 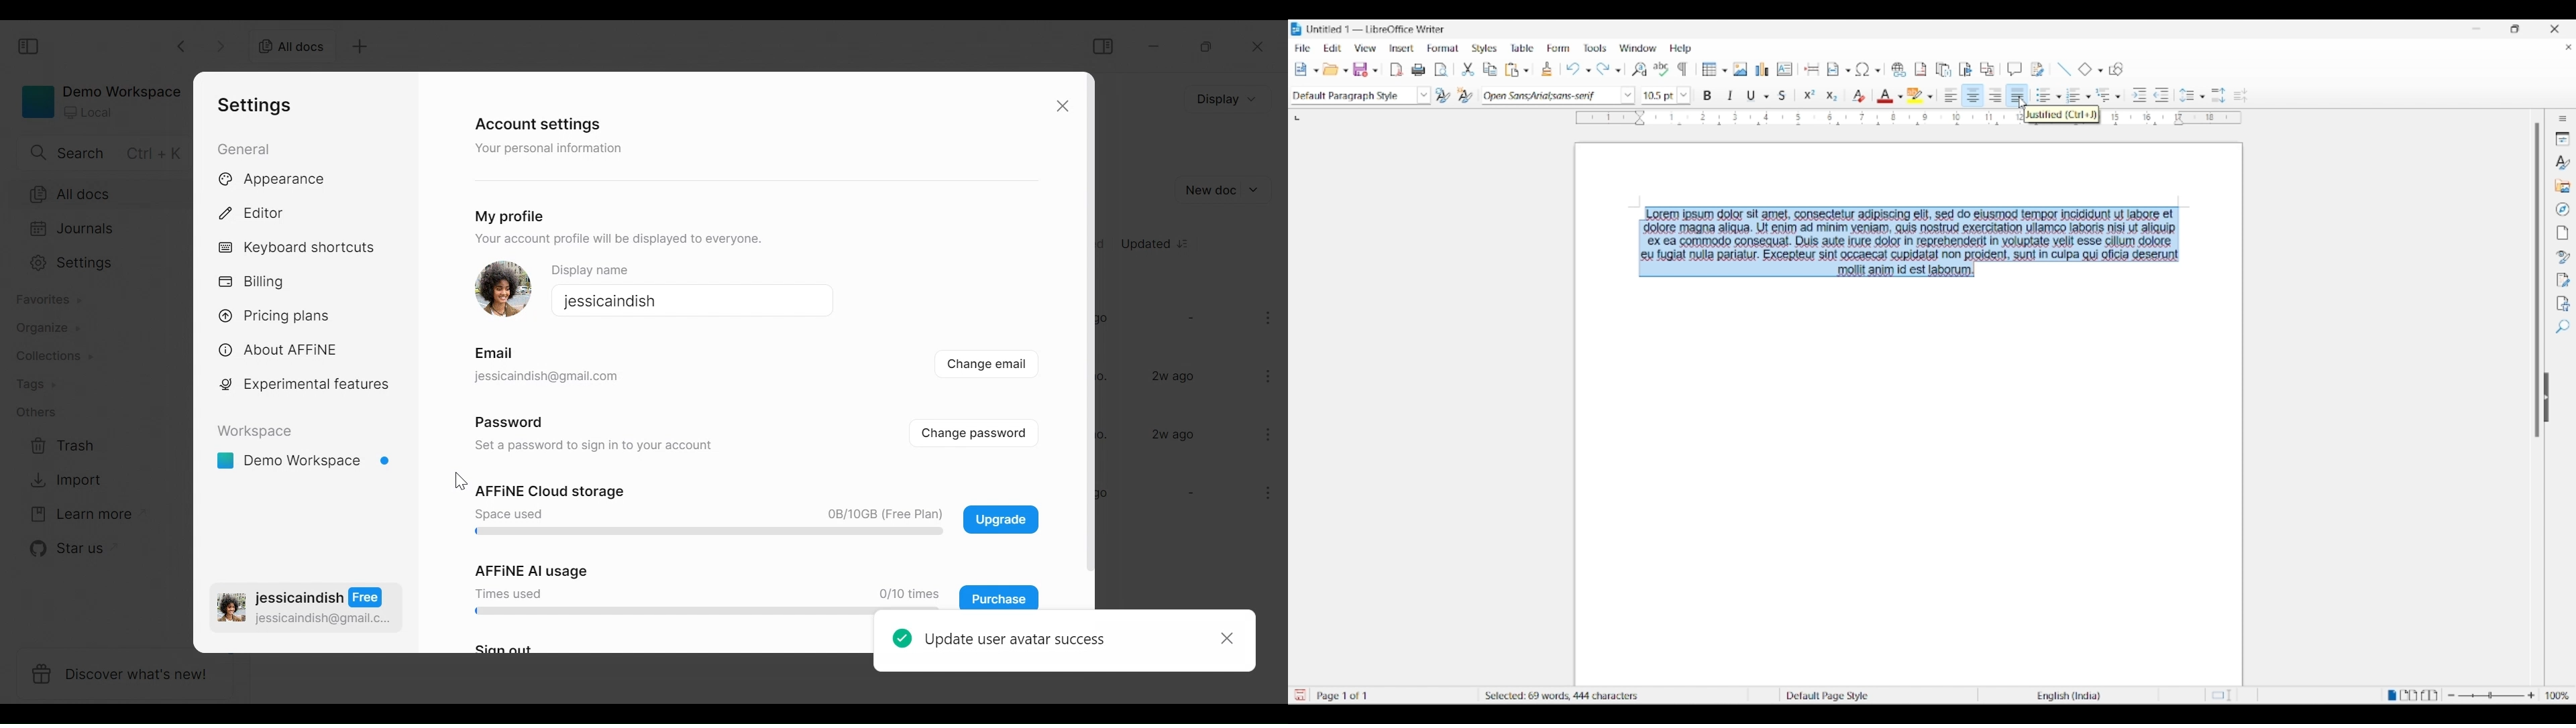 I want to click on Page 1 of 1, so click(x=1345, y=696).